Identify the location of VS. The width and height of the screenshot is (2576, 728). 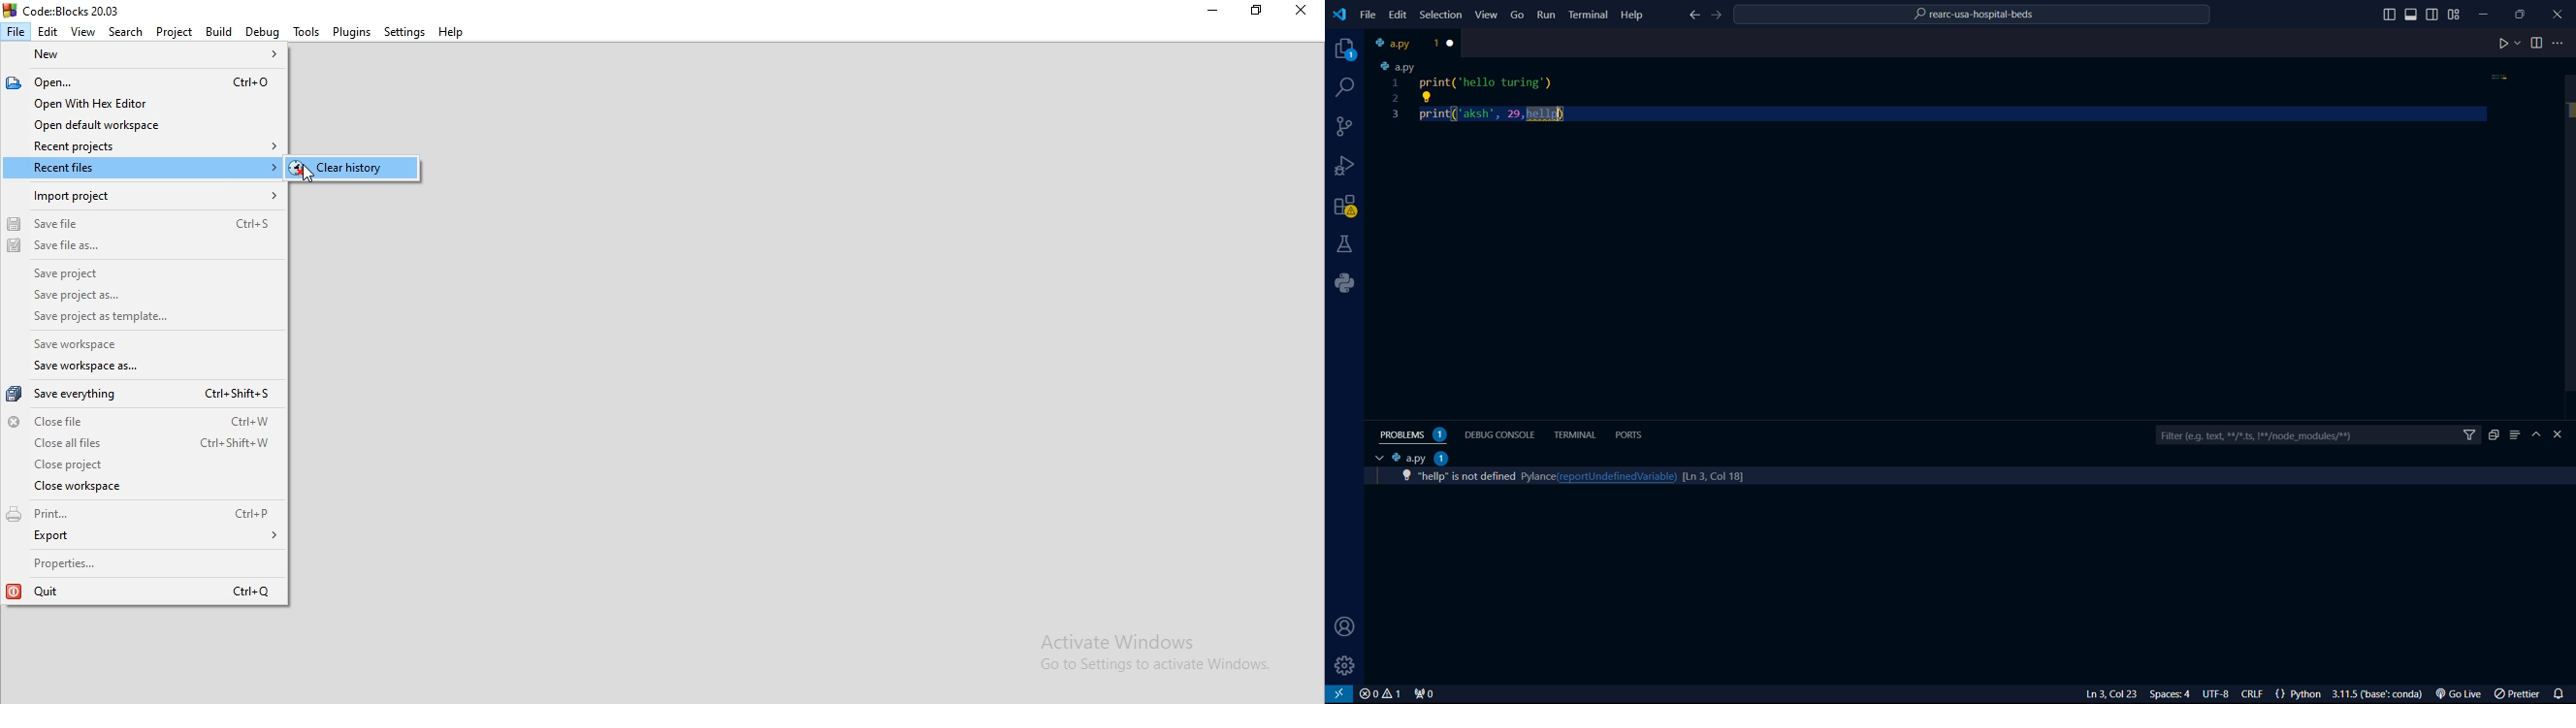
(1339, 694).